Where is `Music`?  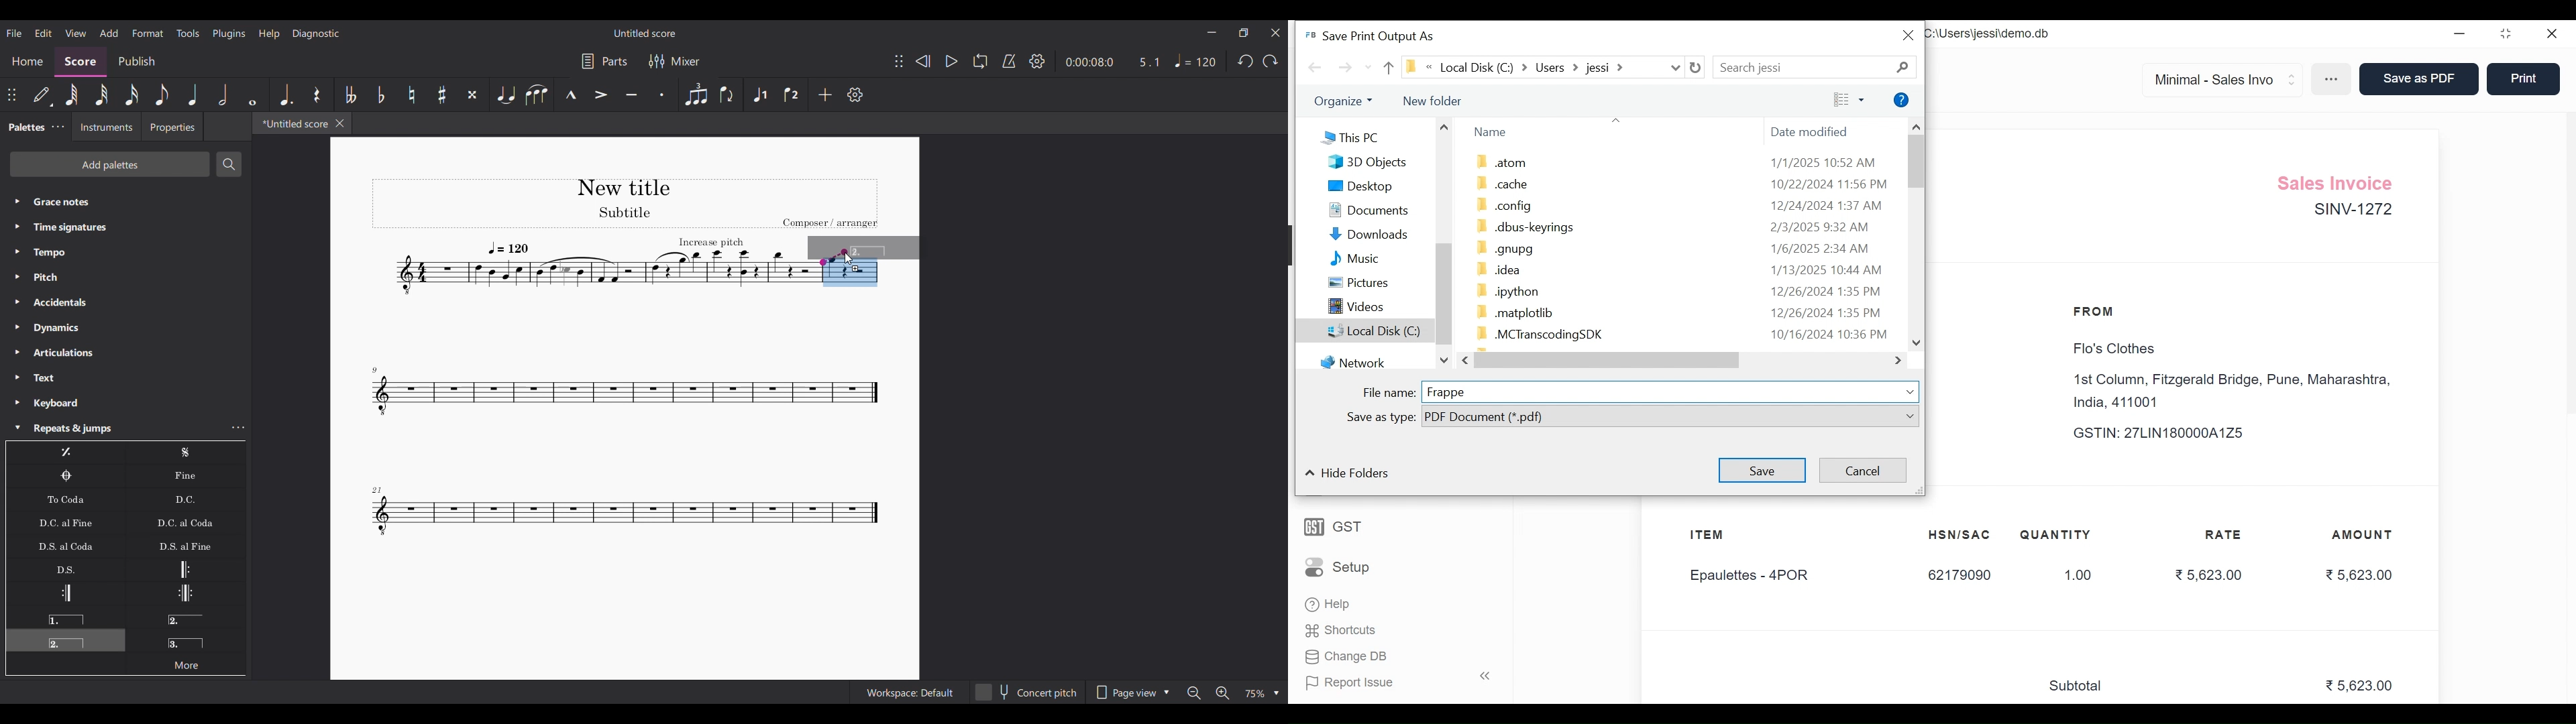 Music is located at coordinates (1350, 258).